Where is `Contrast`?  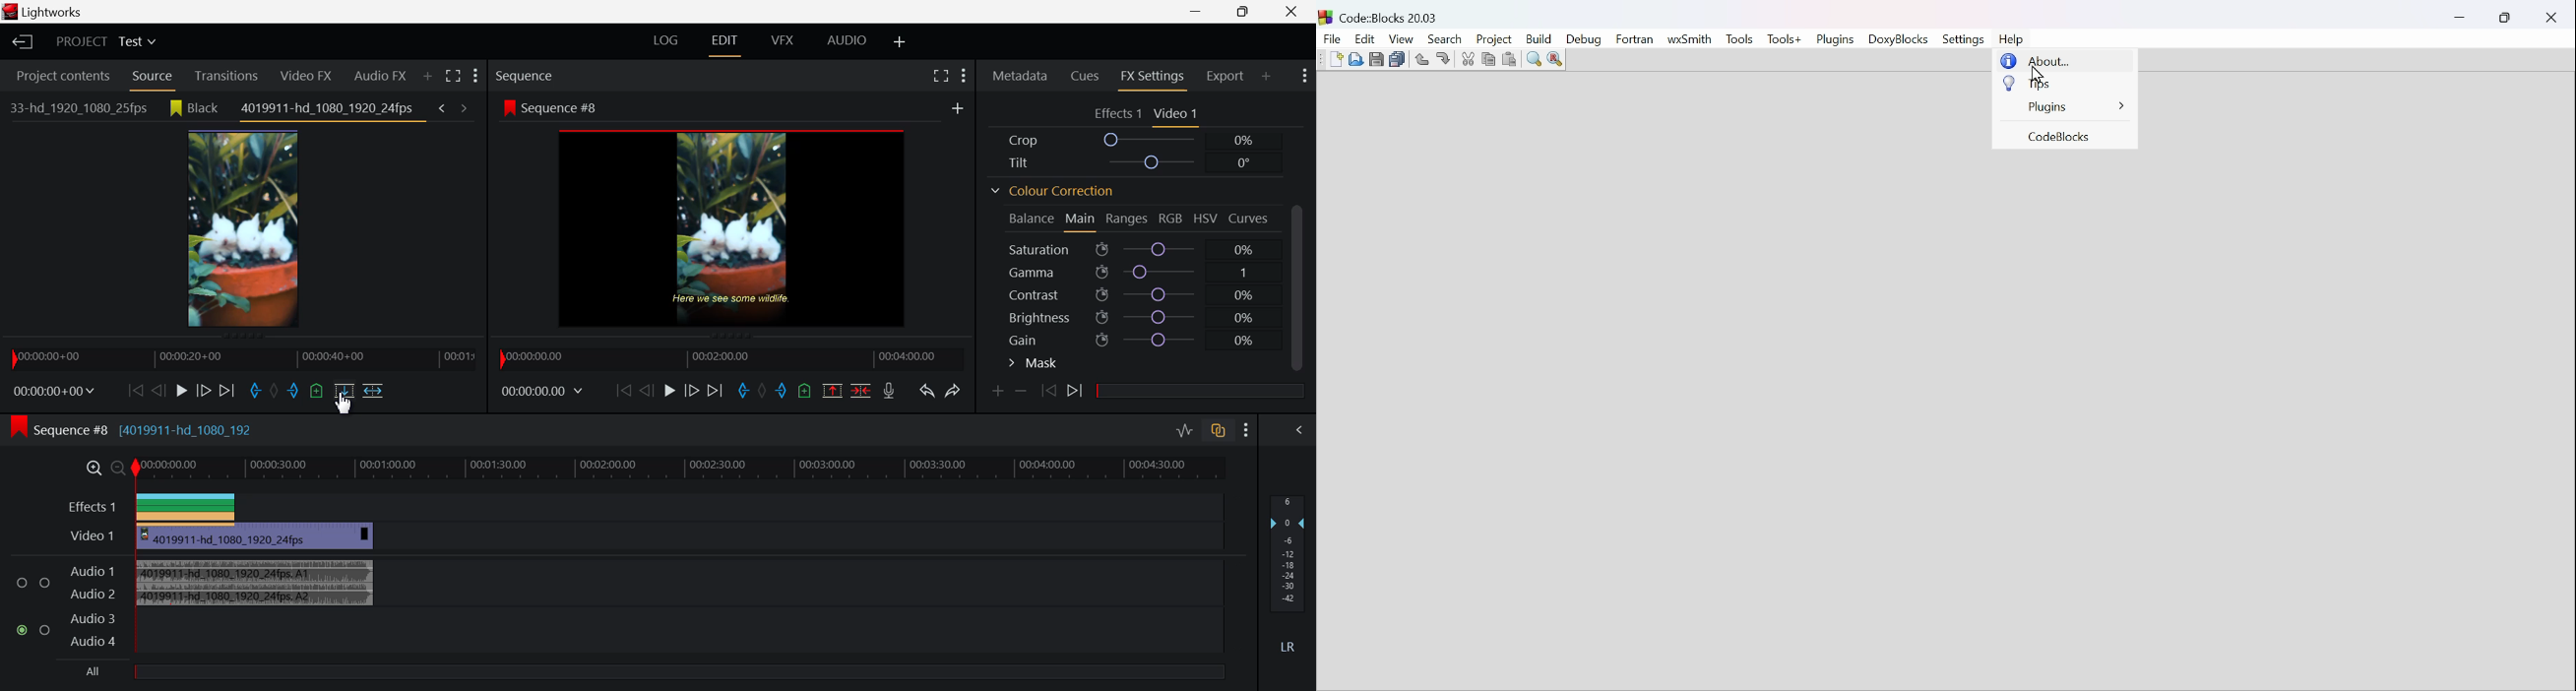 Contrast is located at coordinates (1138, 293).